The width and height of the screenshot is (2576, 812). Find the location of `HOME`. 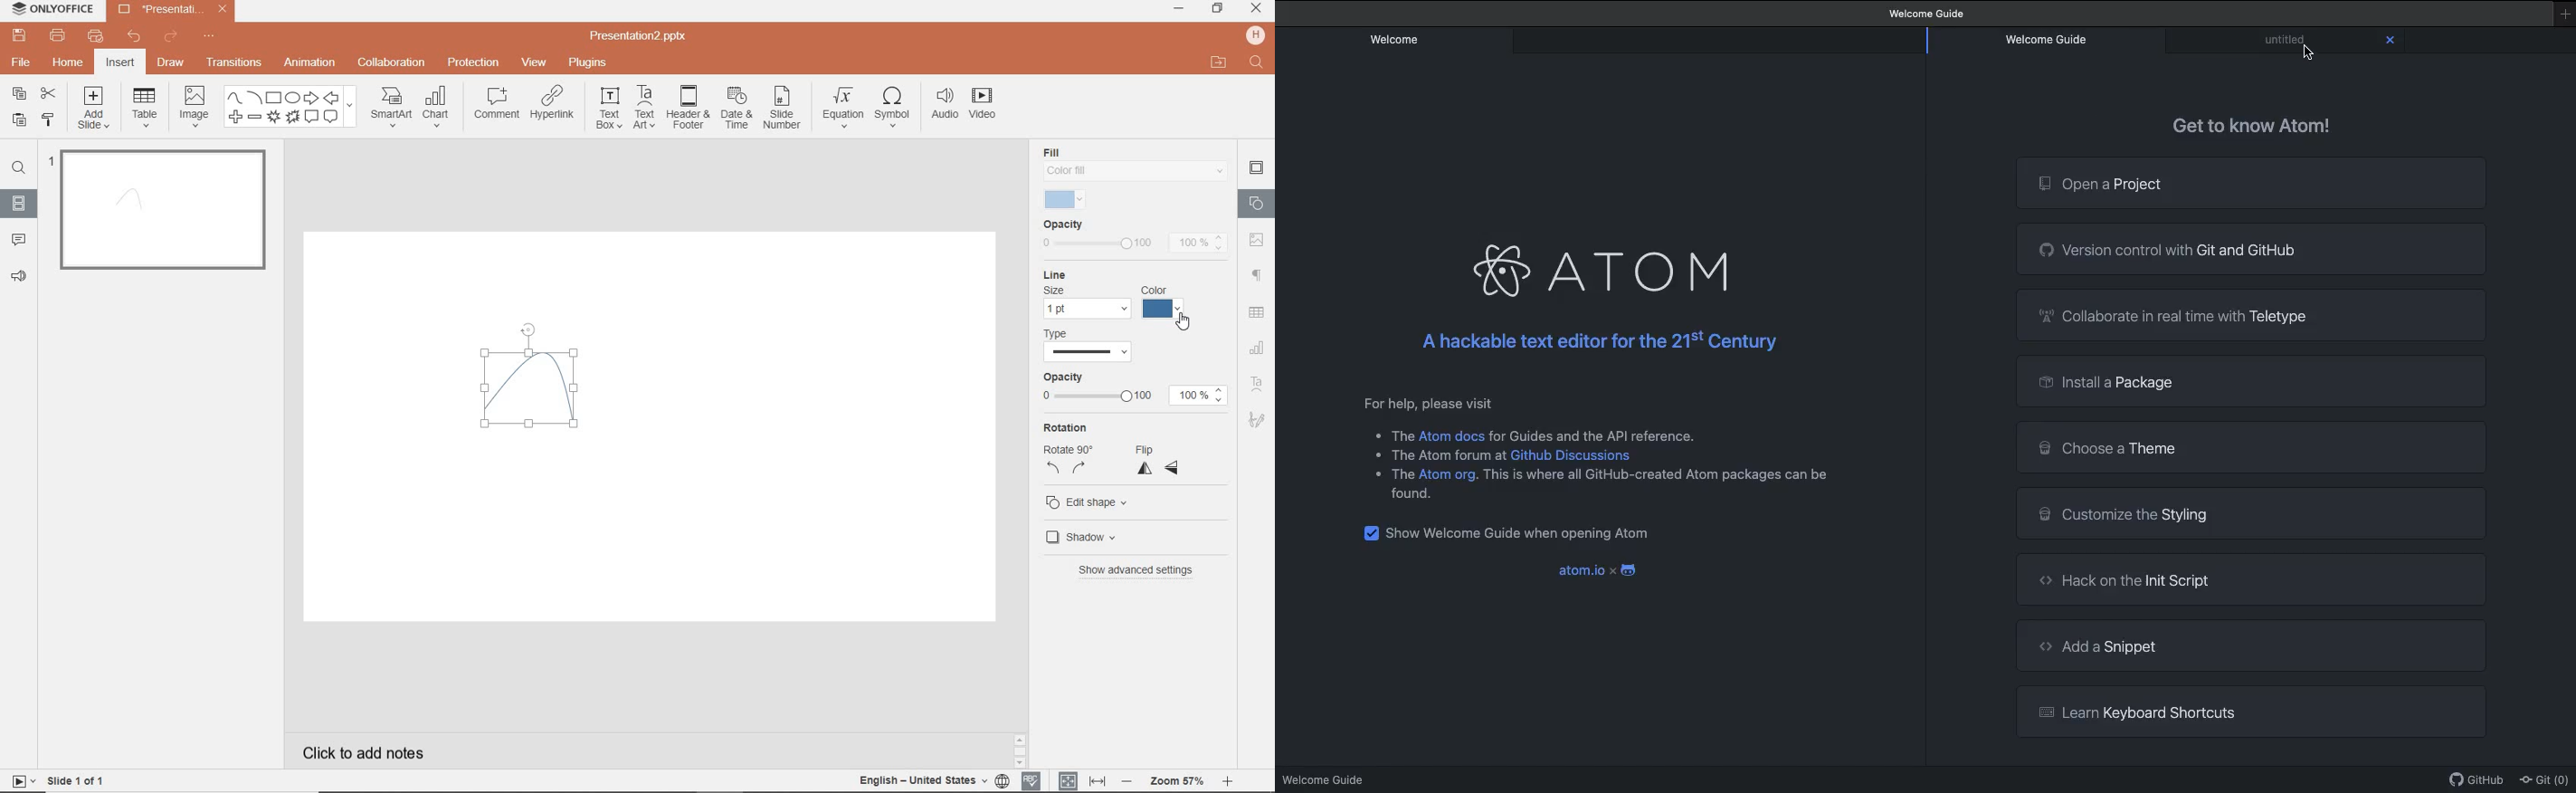

HOME is located at coordinates (67, 64).